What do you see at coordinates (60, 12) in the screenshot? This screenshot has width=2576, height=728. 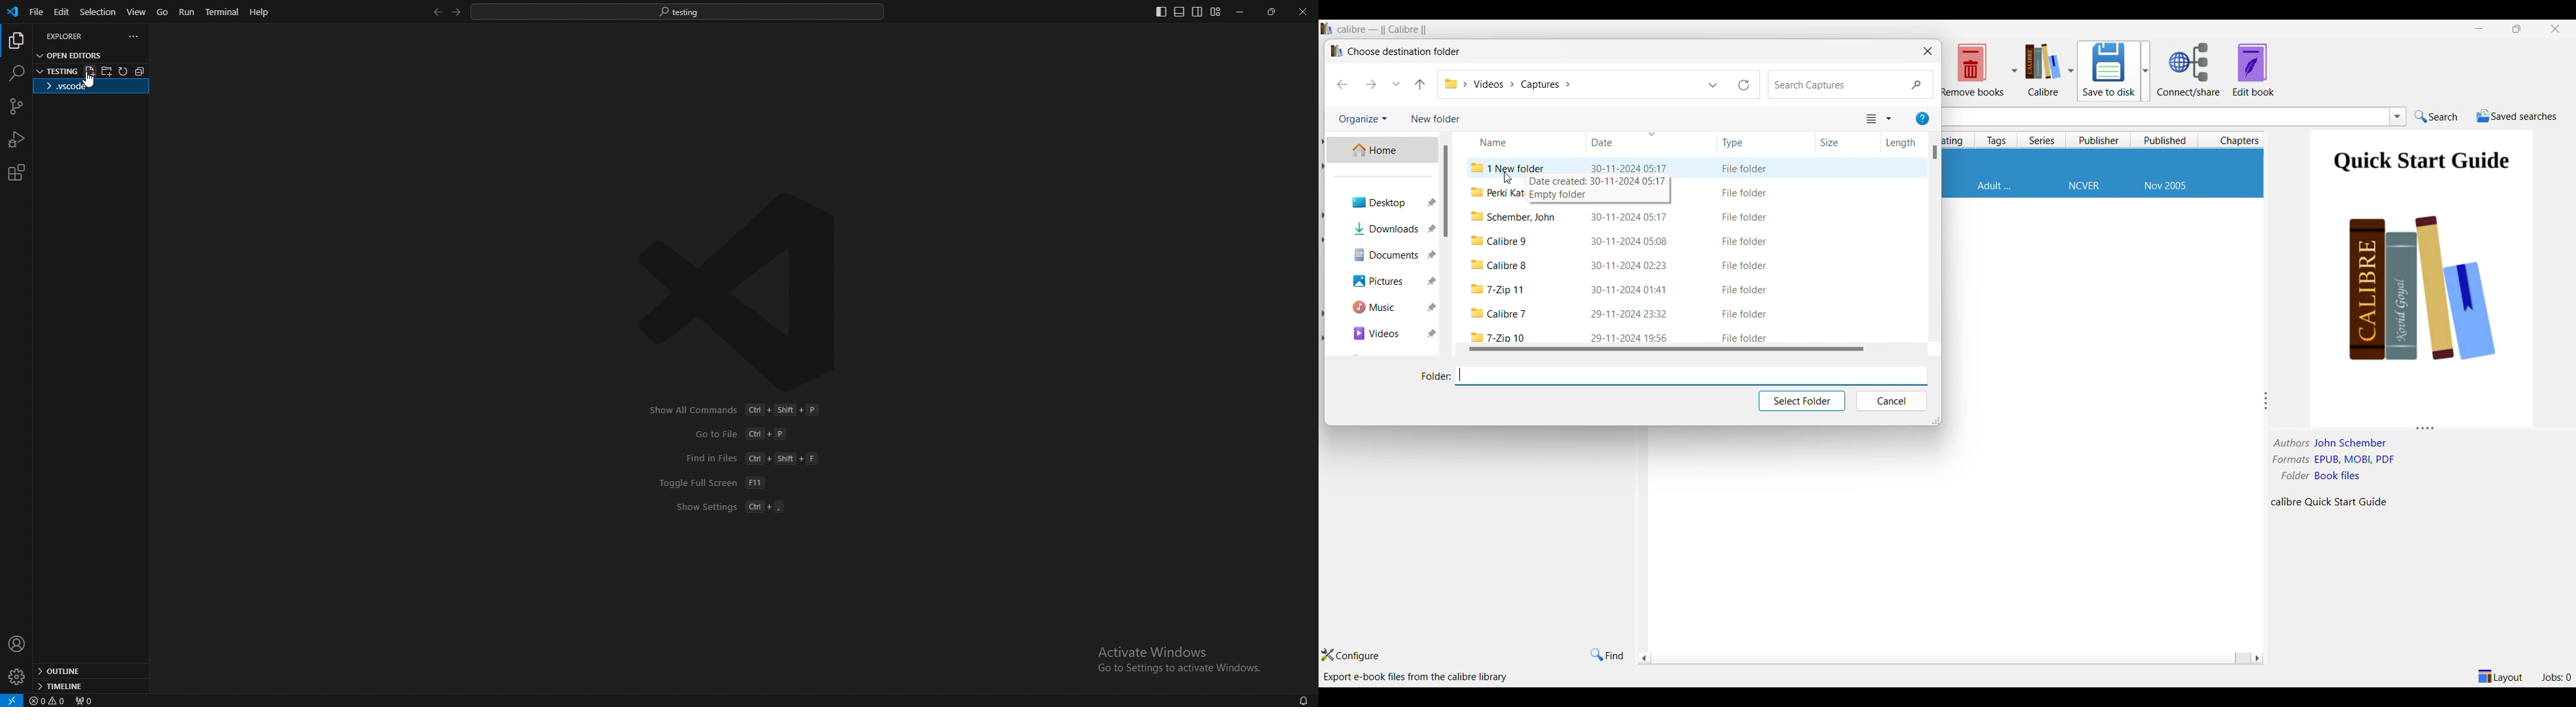 I see `edit` at bounding box center [60, 12].